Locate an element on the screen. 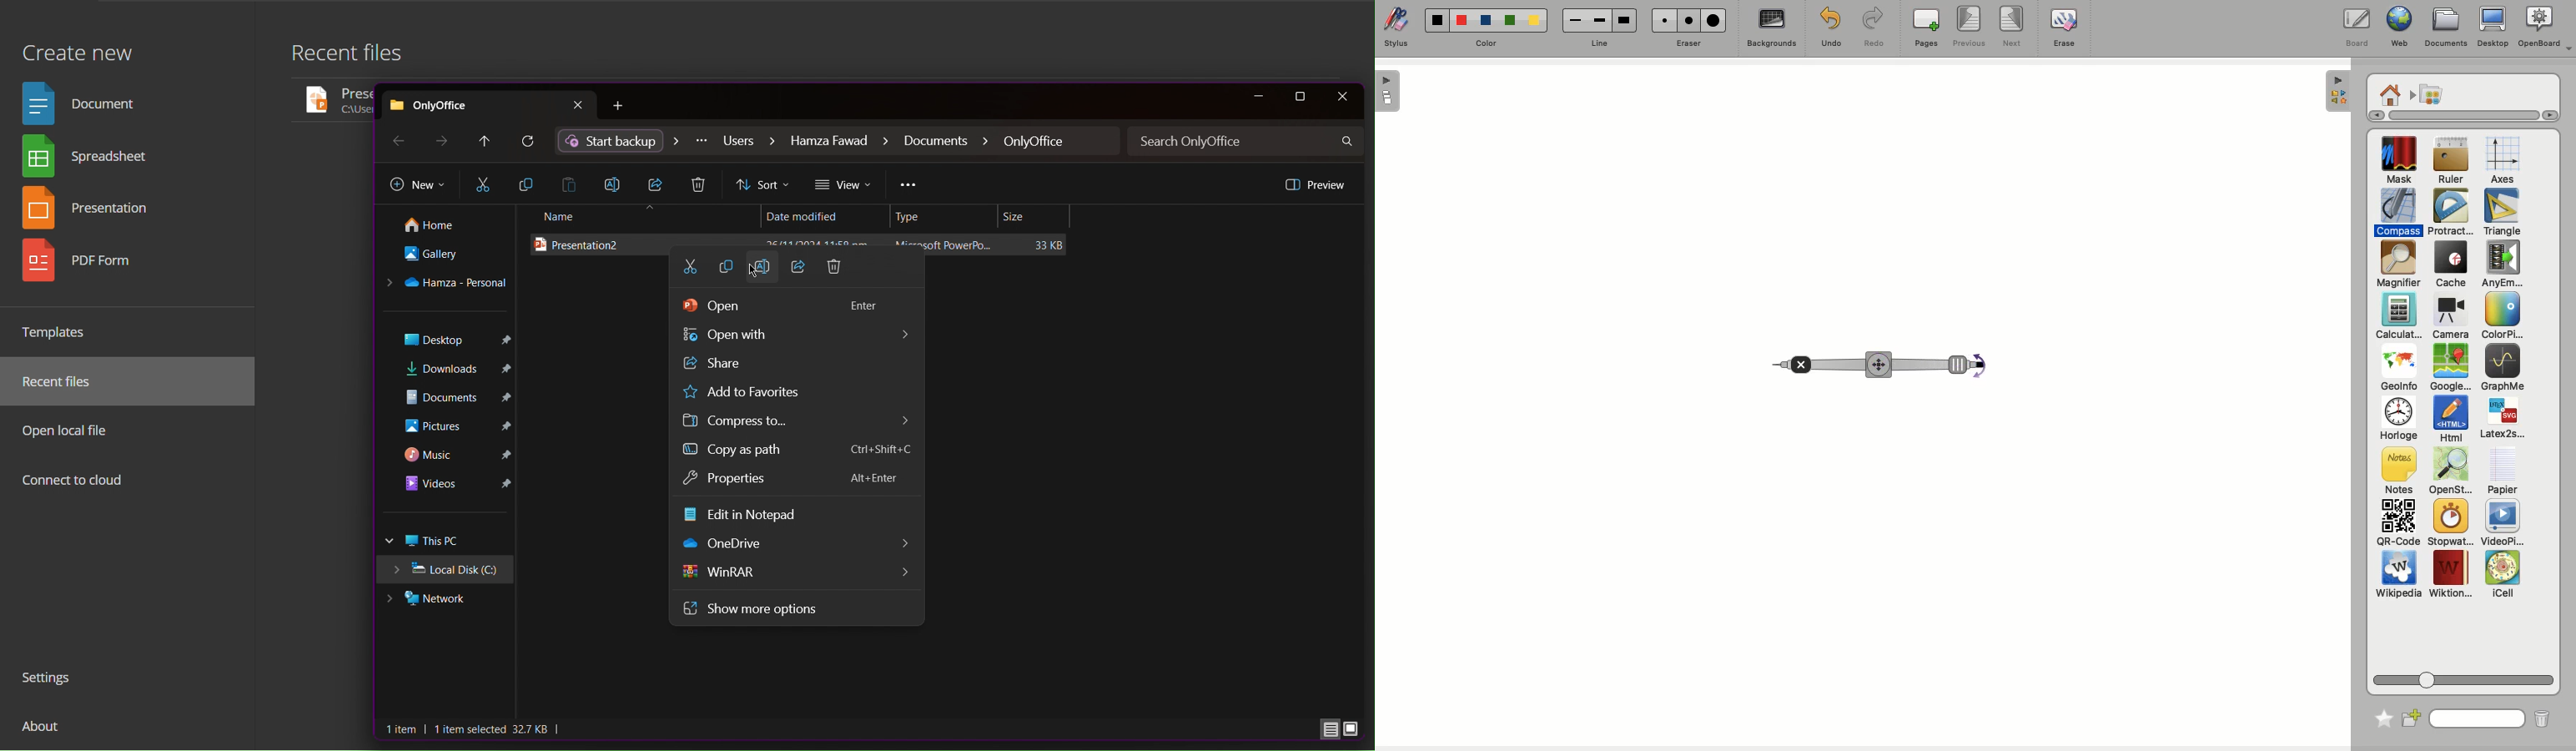  OpenSt is located at coordinates (2446, 473).